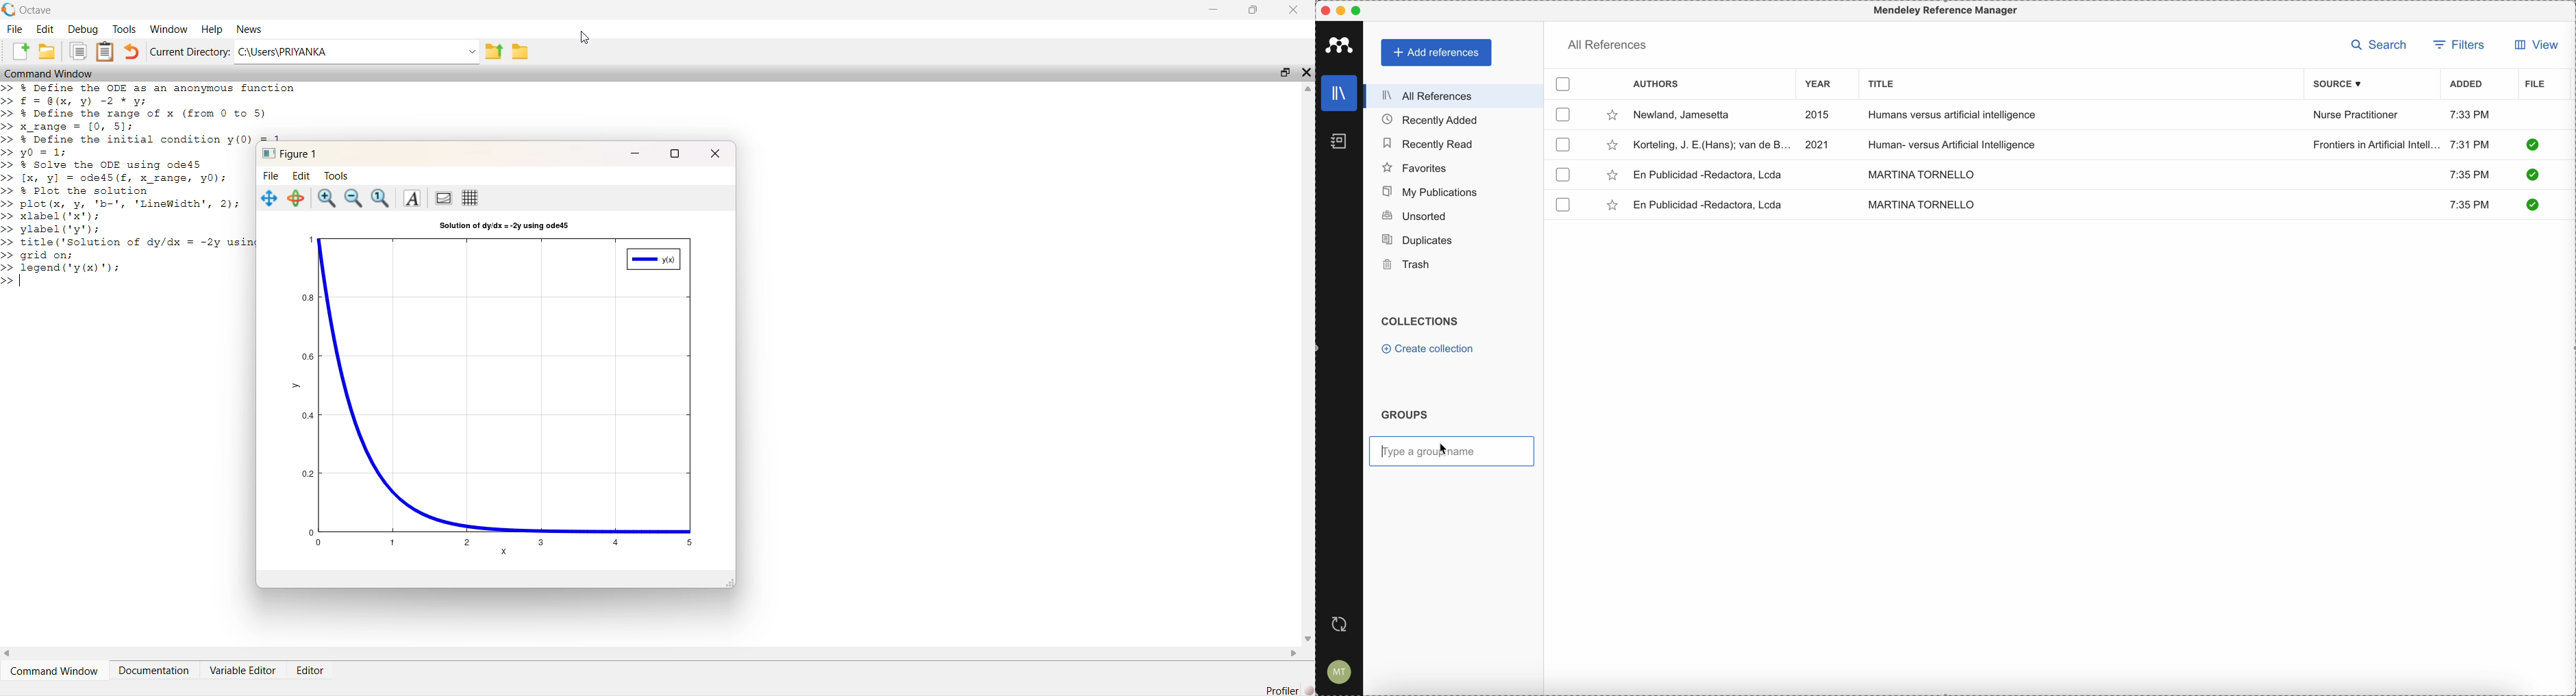 This screenshot has width=2576, height=700. Describe the element at coordinates (1306, 73) in the screenshot. I see `Hide Widget` at that location.